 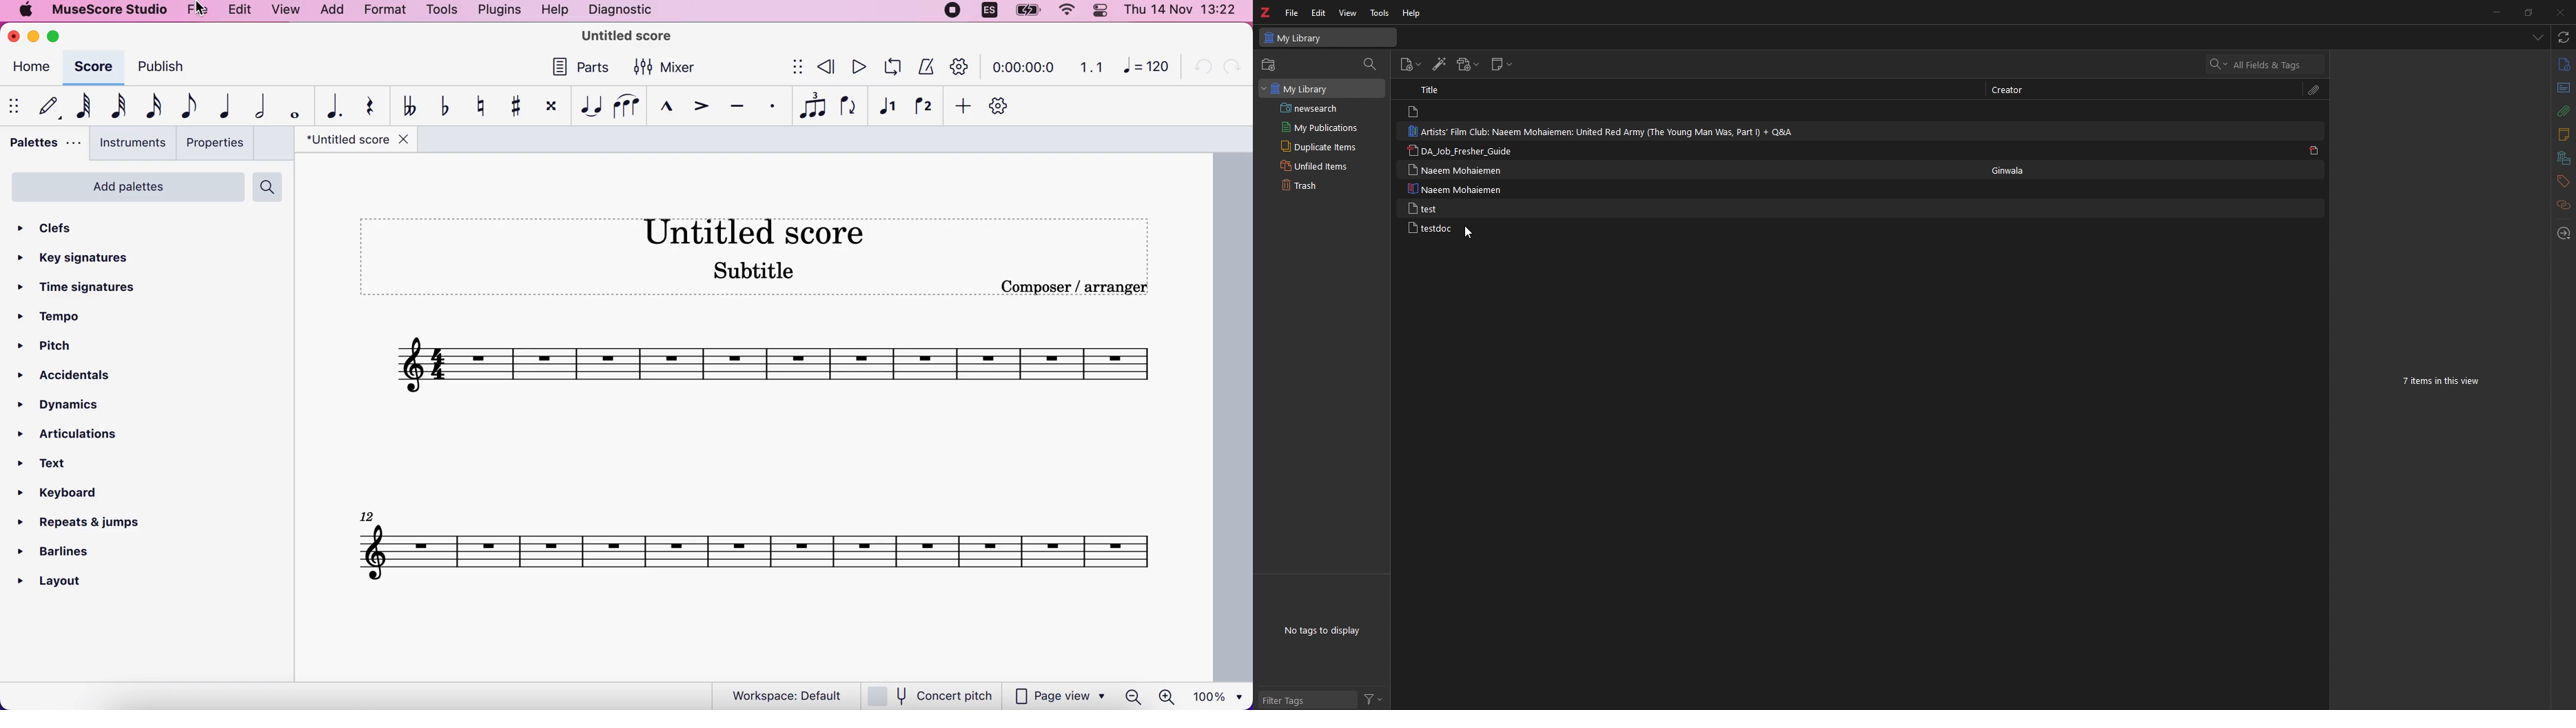 What do you see at coordinates (76, 405) in the screenshot?
I see `dynamics` at bounding box center [76, 405].